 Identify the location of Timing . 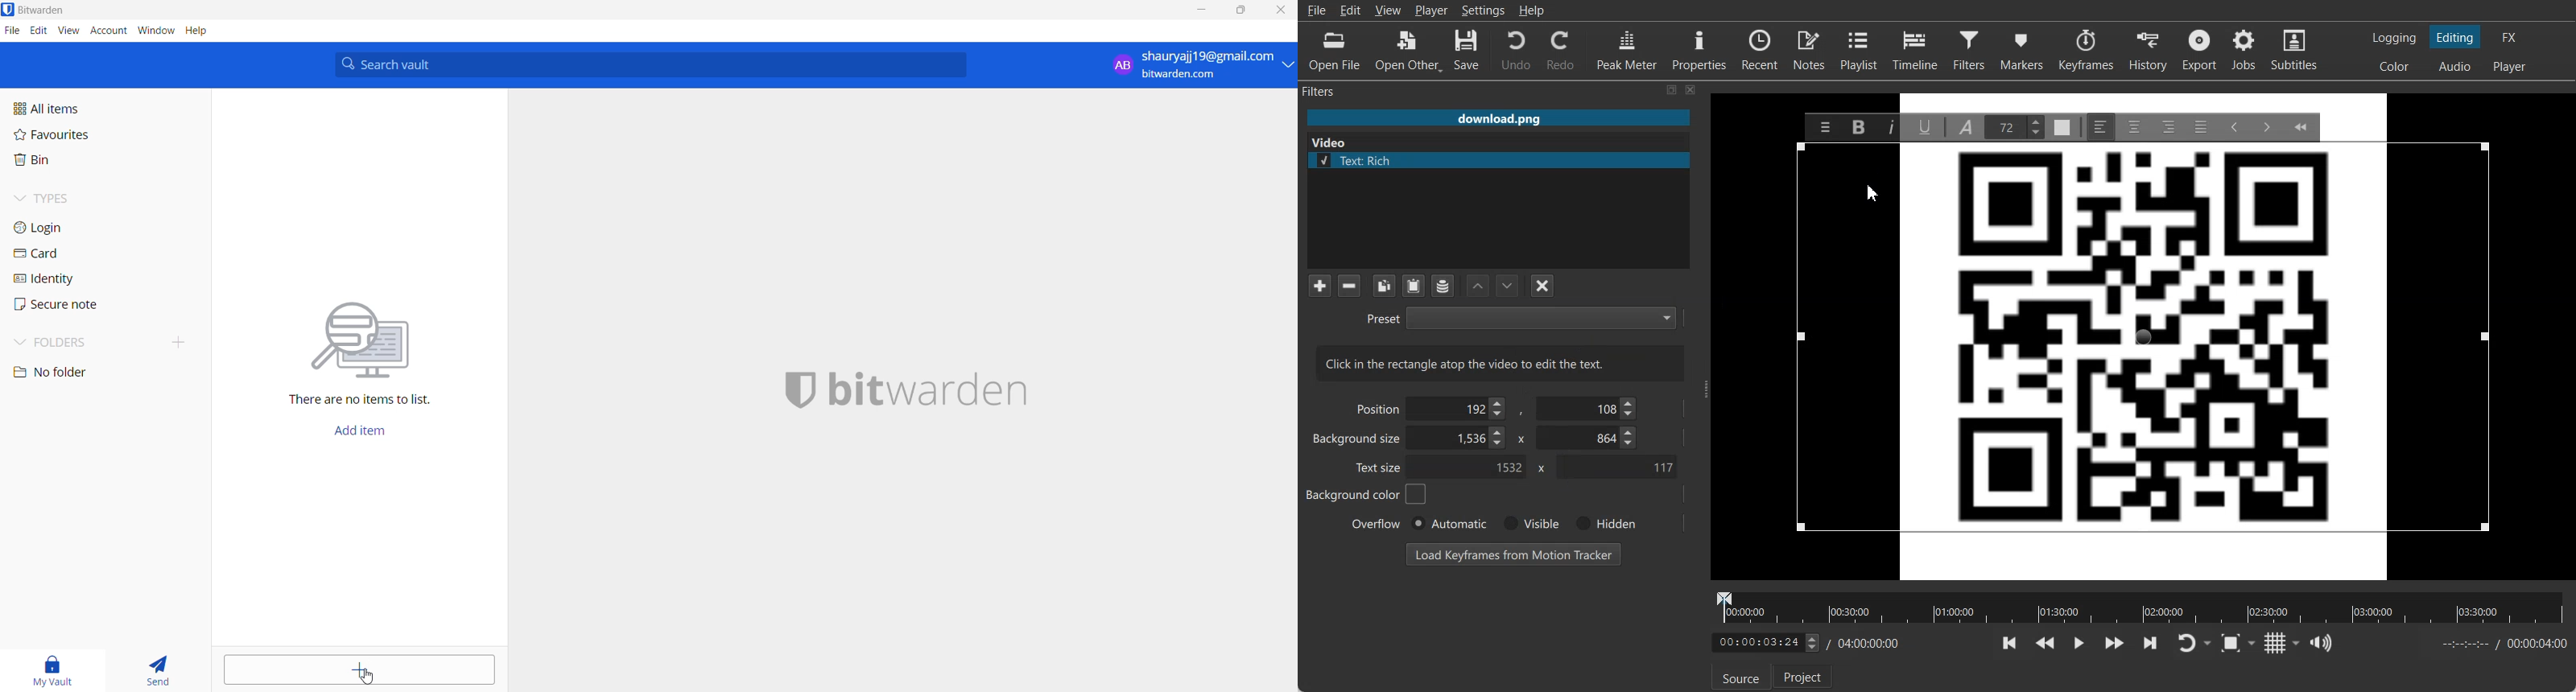
(1864, 643).